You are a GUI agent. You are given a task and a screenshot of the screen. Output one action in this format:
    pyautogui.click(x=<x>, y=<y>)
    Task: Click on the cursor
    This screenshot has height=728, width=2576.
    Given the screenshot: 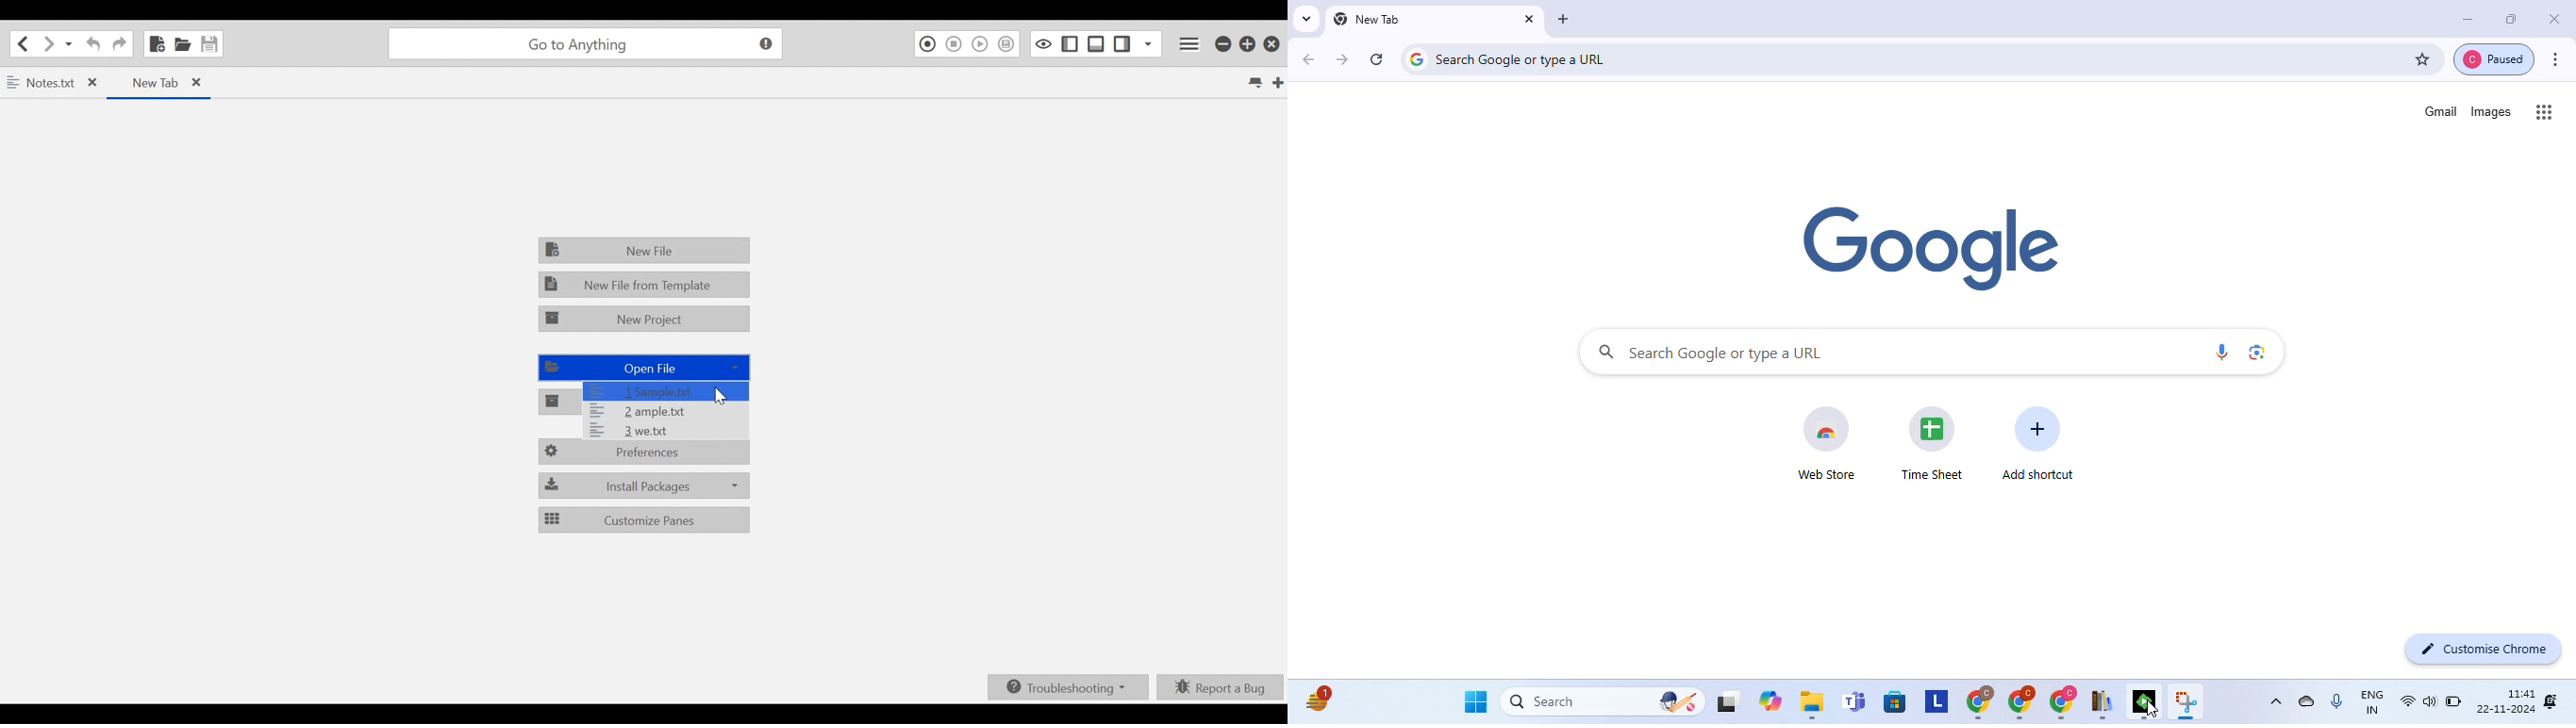 What is the action you would take?
    pyautogui.click(x=2151, y=708)
    